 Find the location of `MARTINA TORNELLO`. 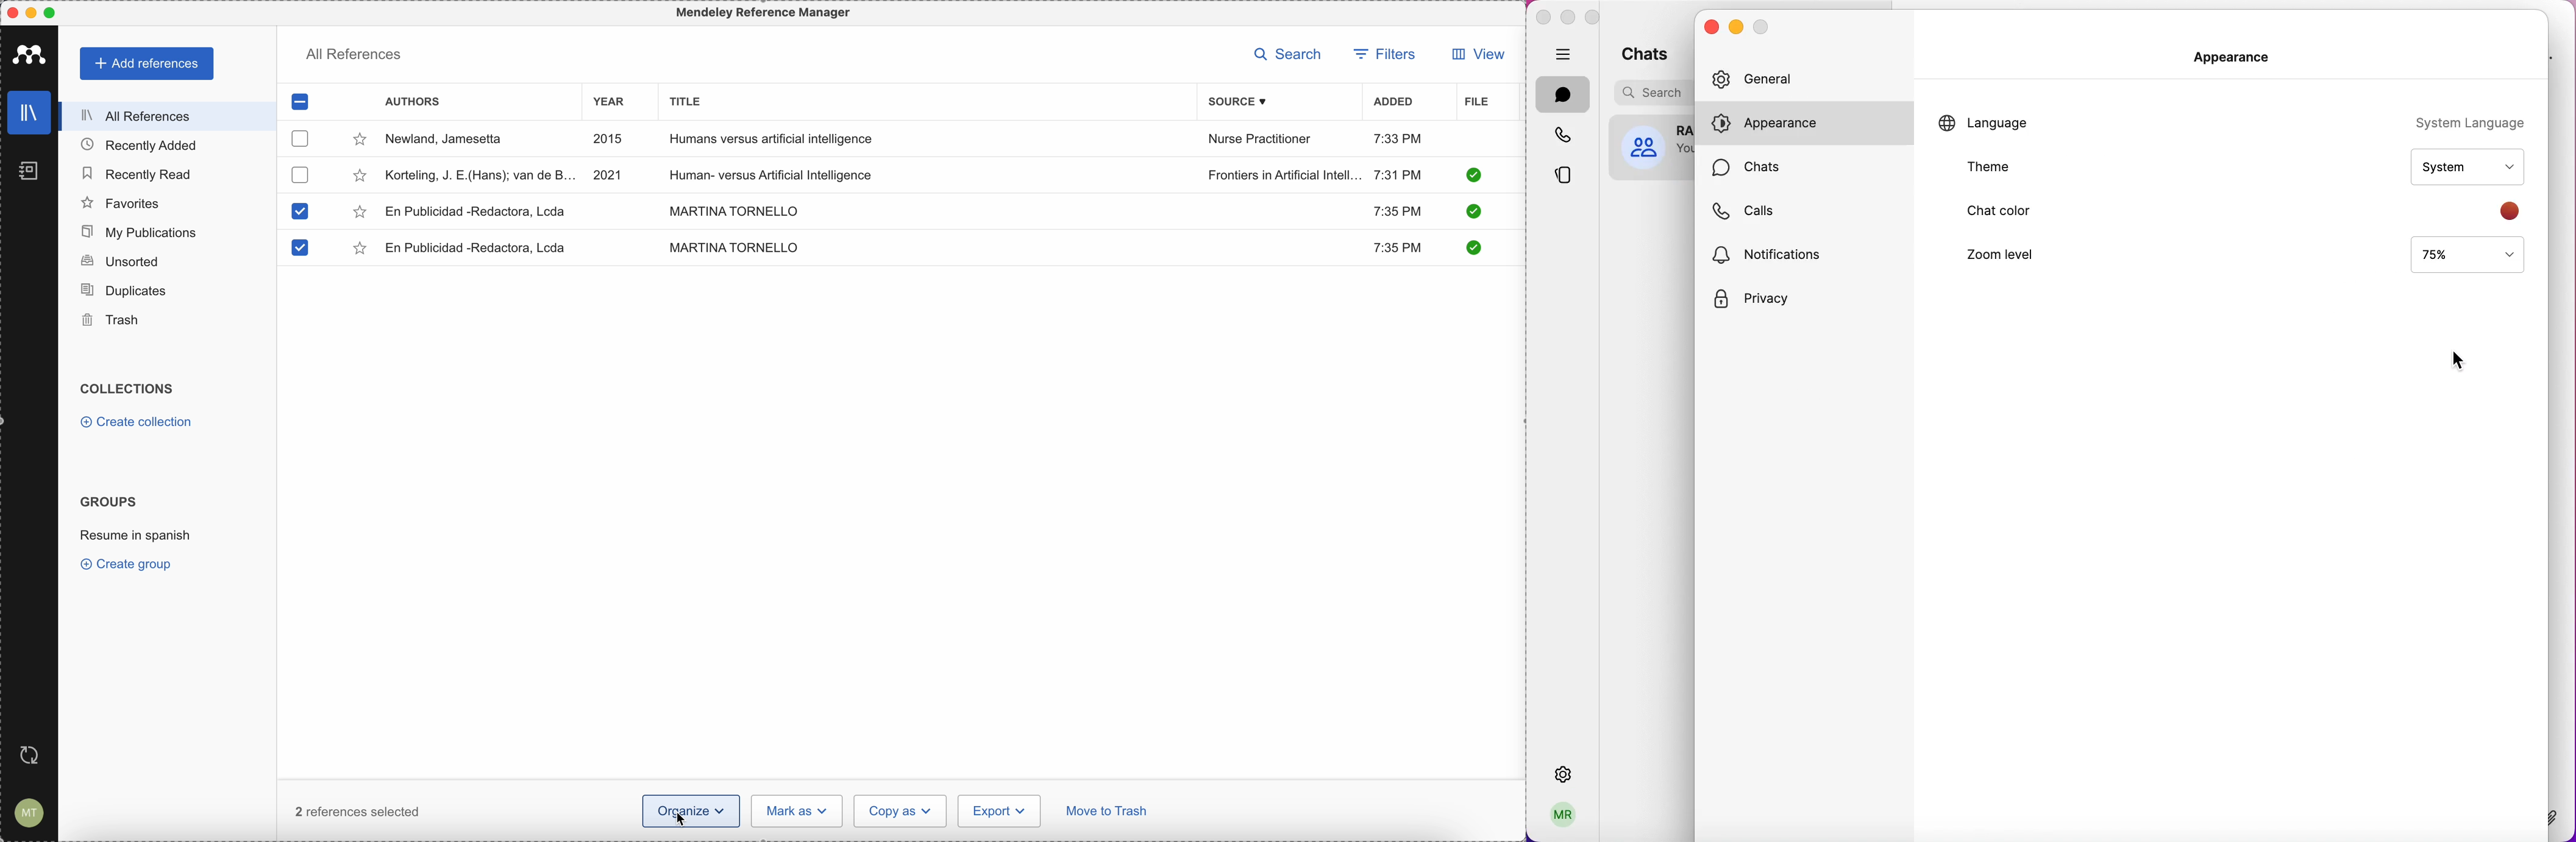

MARTINA TORNELLO is located at coordinates (731, 209).